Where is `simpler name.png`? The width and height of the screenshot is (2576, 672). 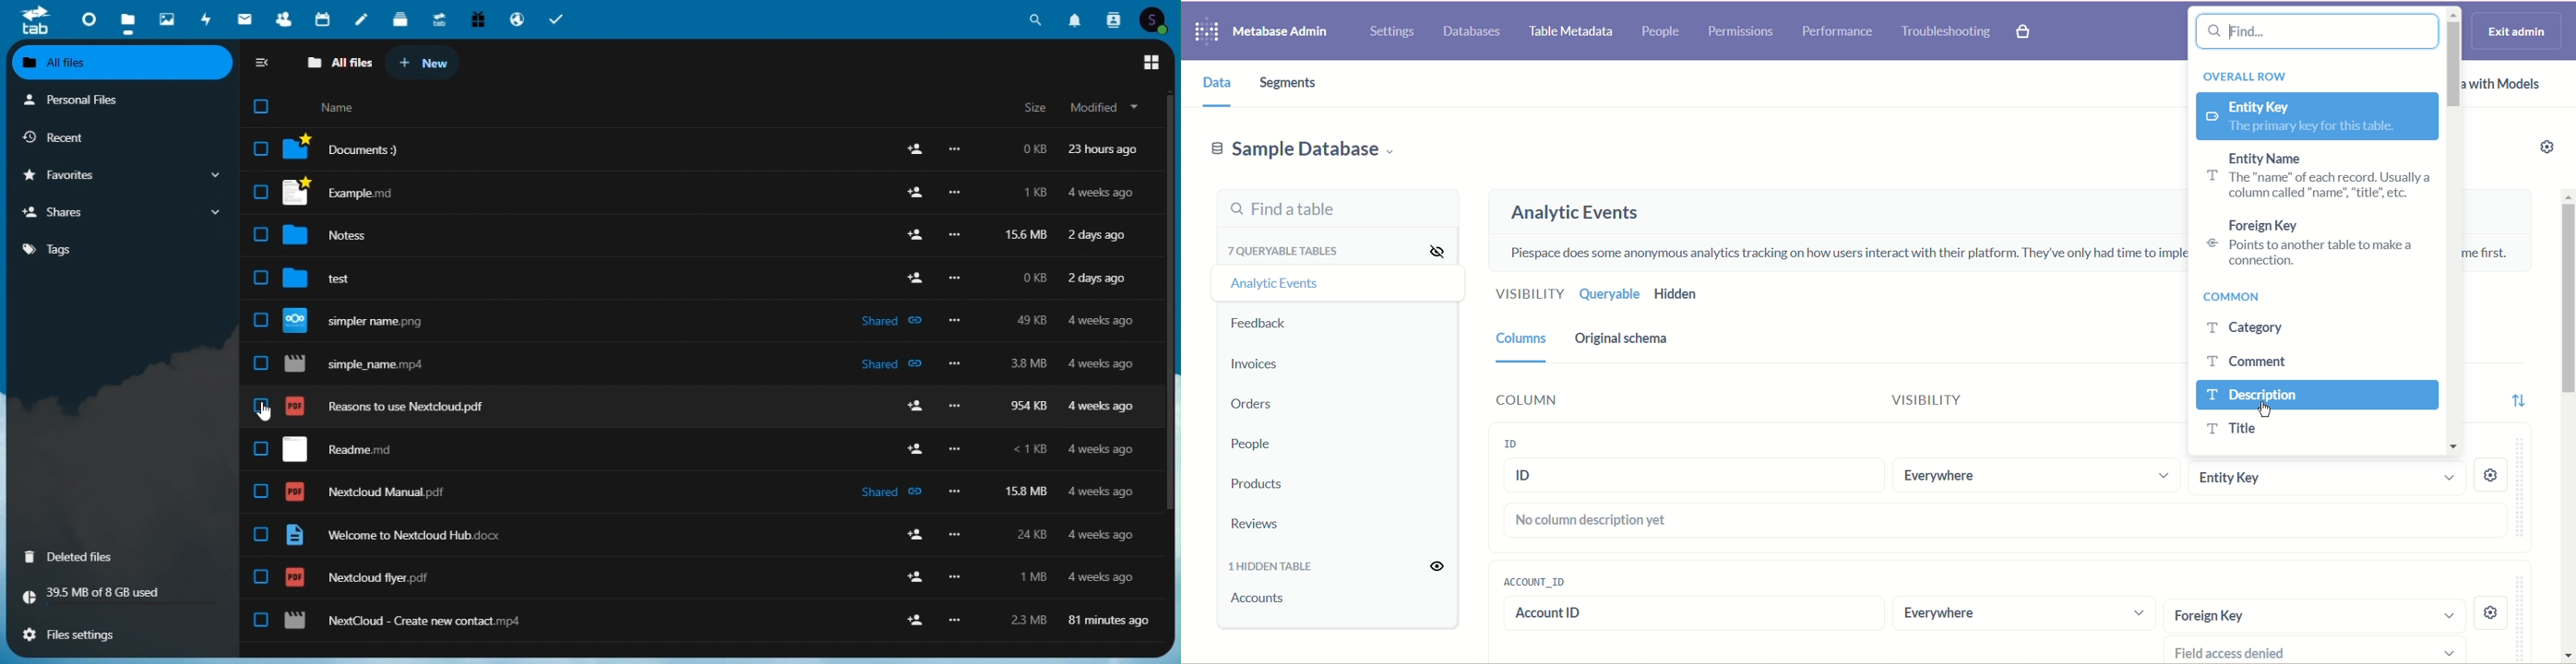 simpler name.png is located at coordinates (368, 320).